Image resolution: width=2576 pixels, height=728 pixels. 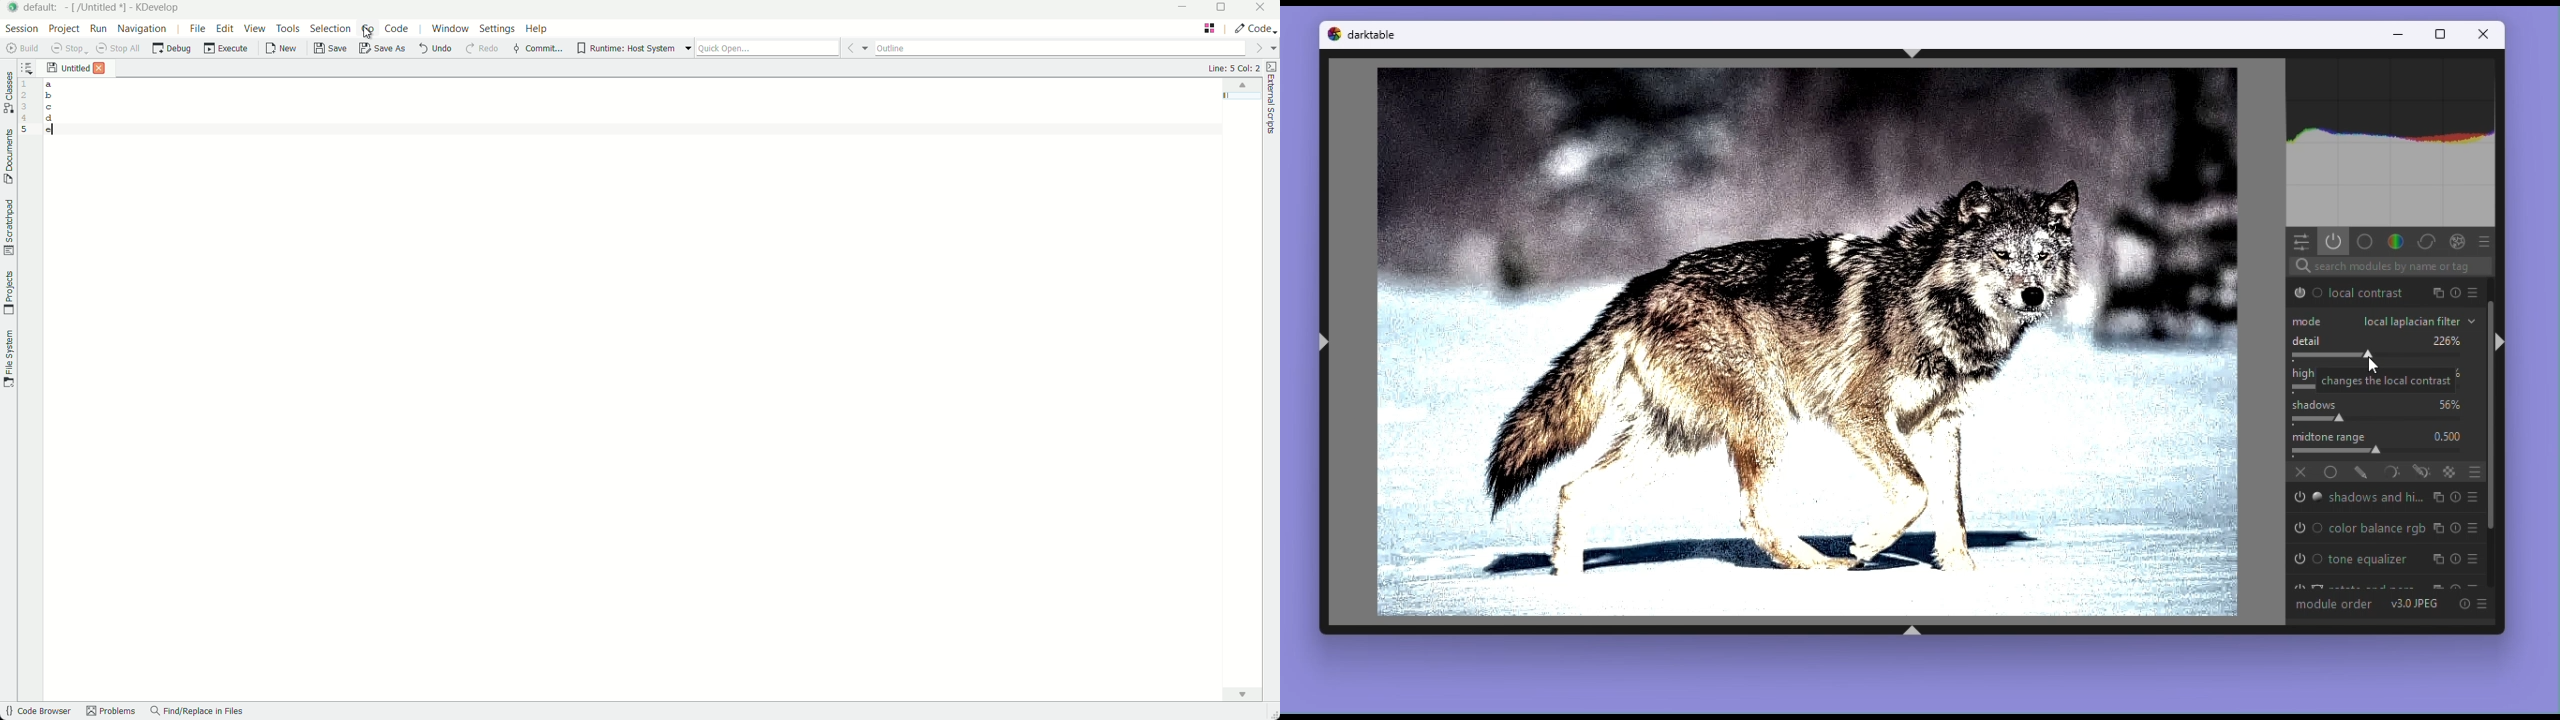 I want to click on darktable, so click(x=1376, y=34).